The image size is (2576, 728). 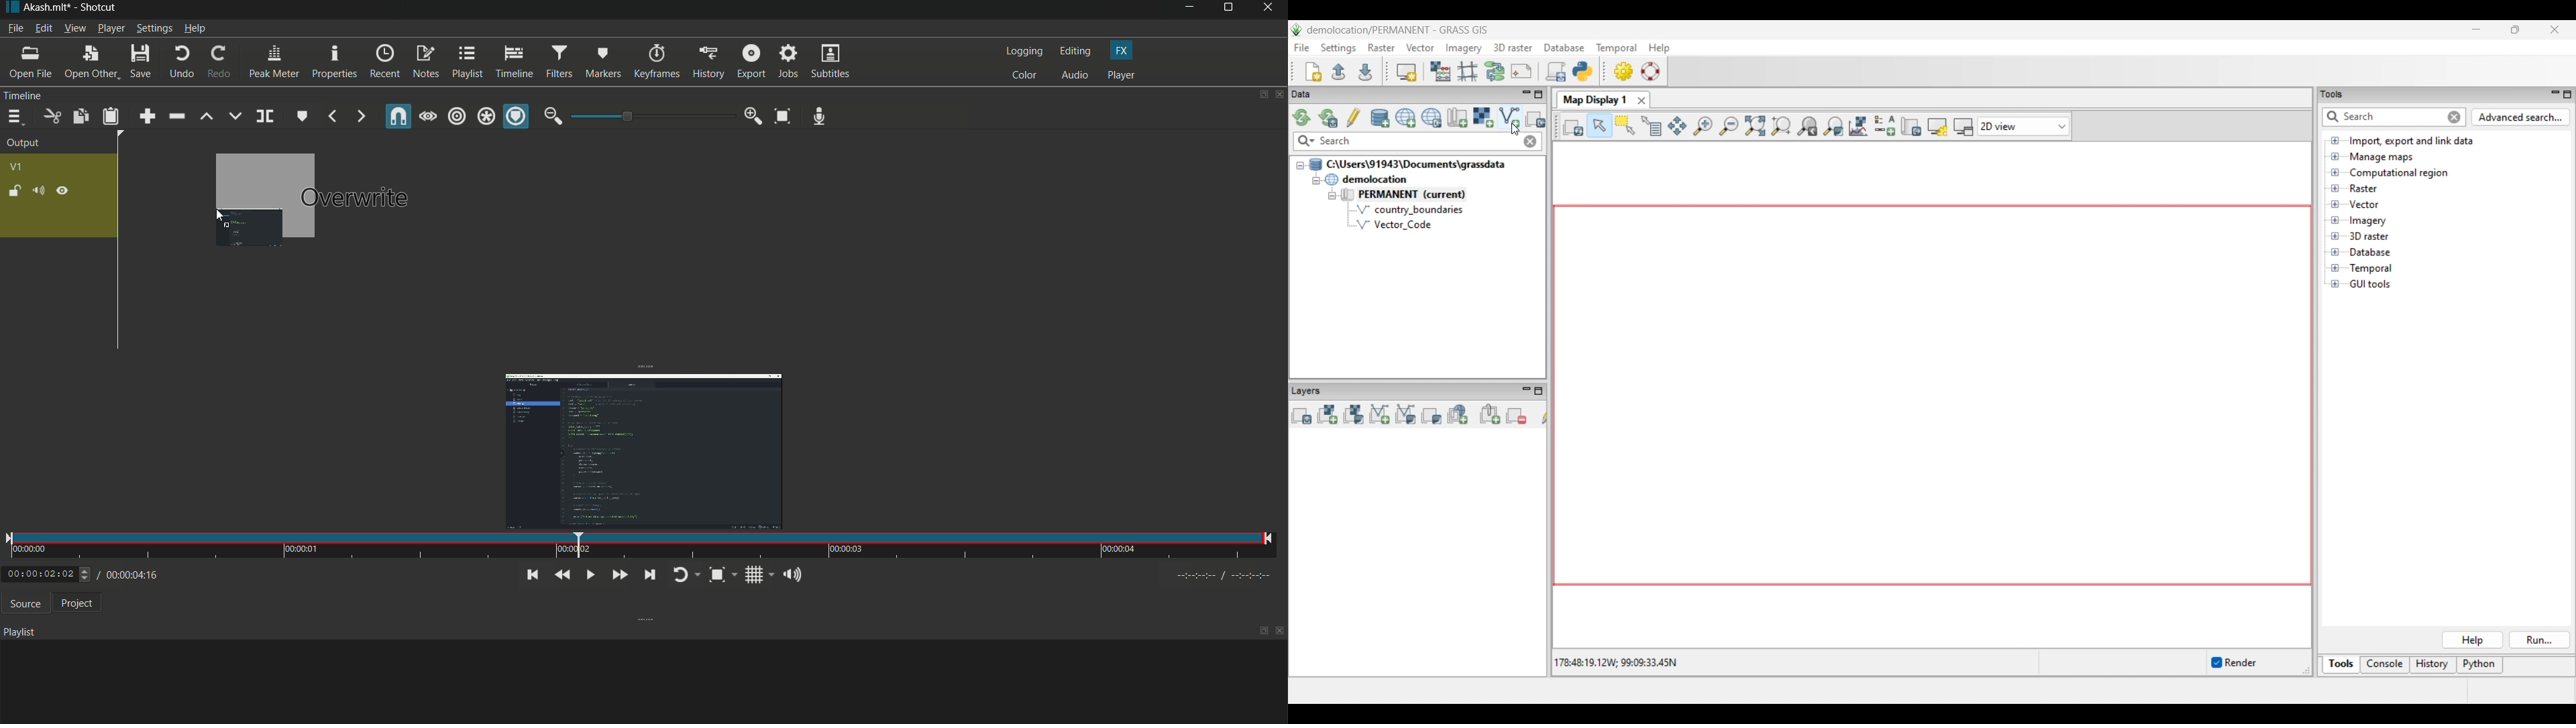 What do you see at coordinates (14, 117) in the screenshot?
I see `timeline menu` at bounding box center [14, 117].